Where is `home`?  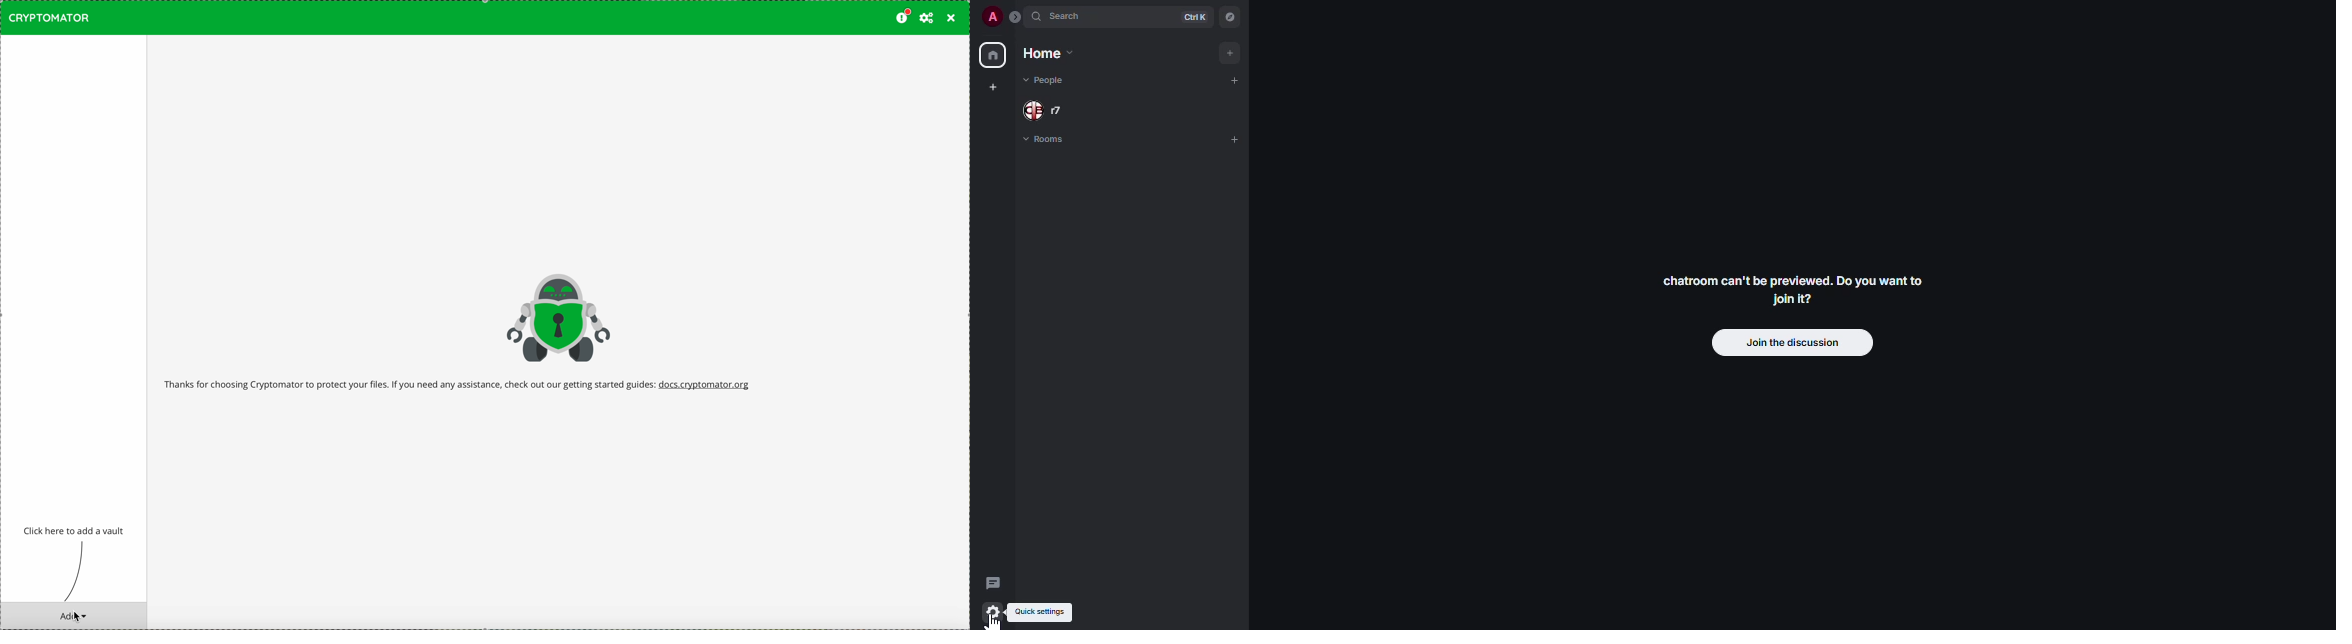 home is located at coordinates (1056, 54).